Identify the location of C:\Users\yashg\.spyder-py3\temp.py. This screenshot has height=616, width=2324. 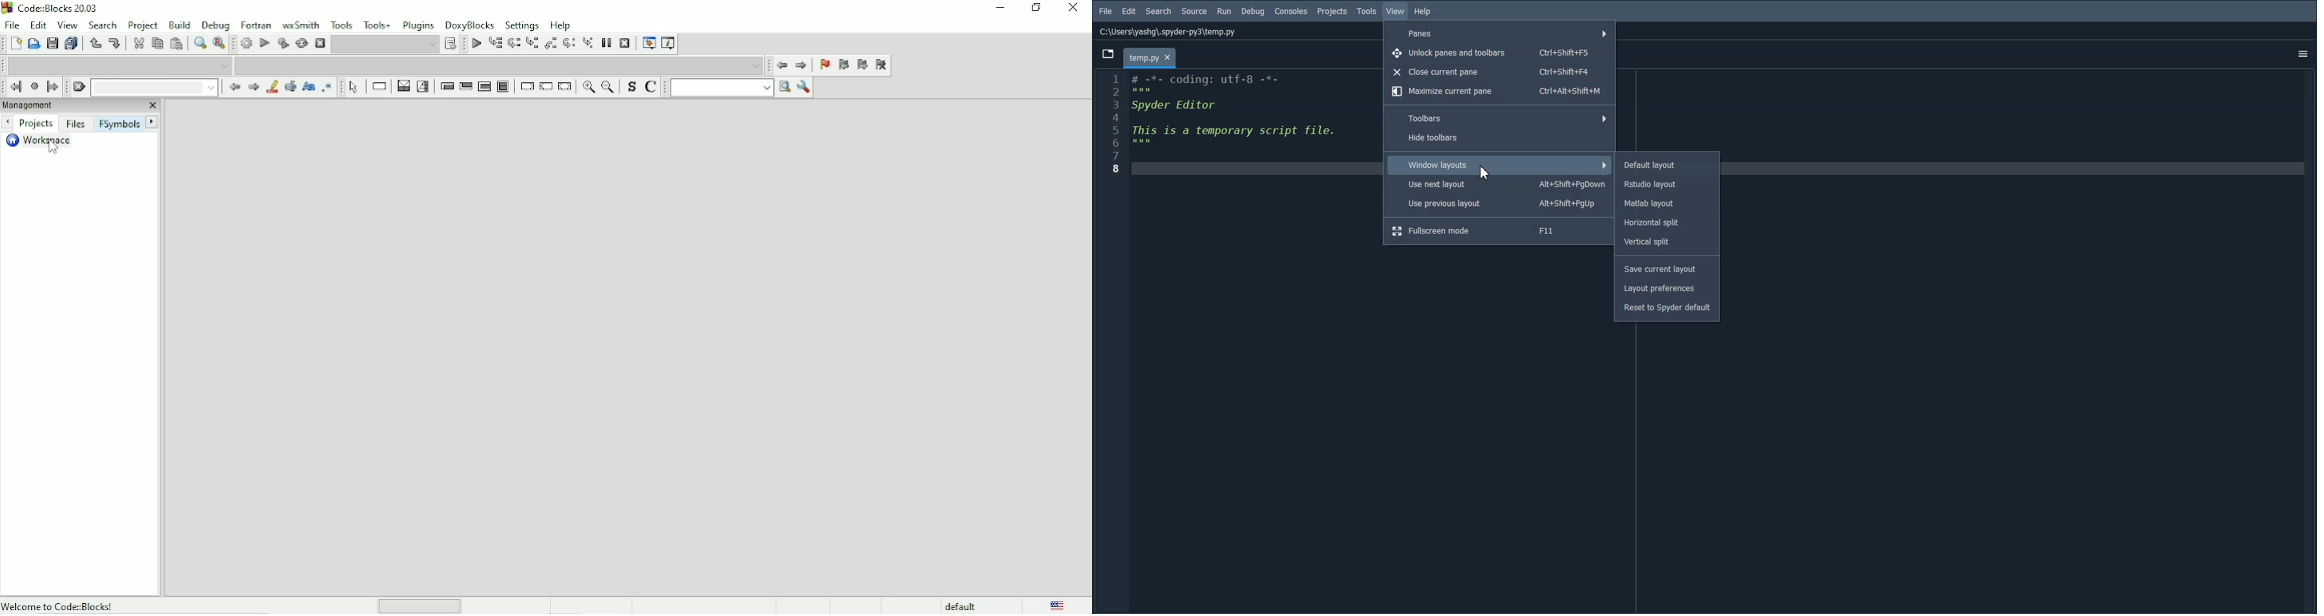
(1166, 31).